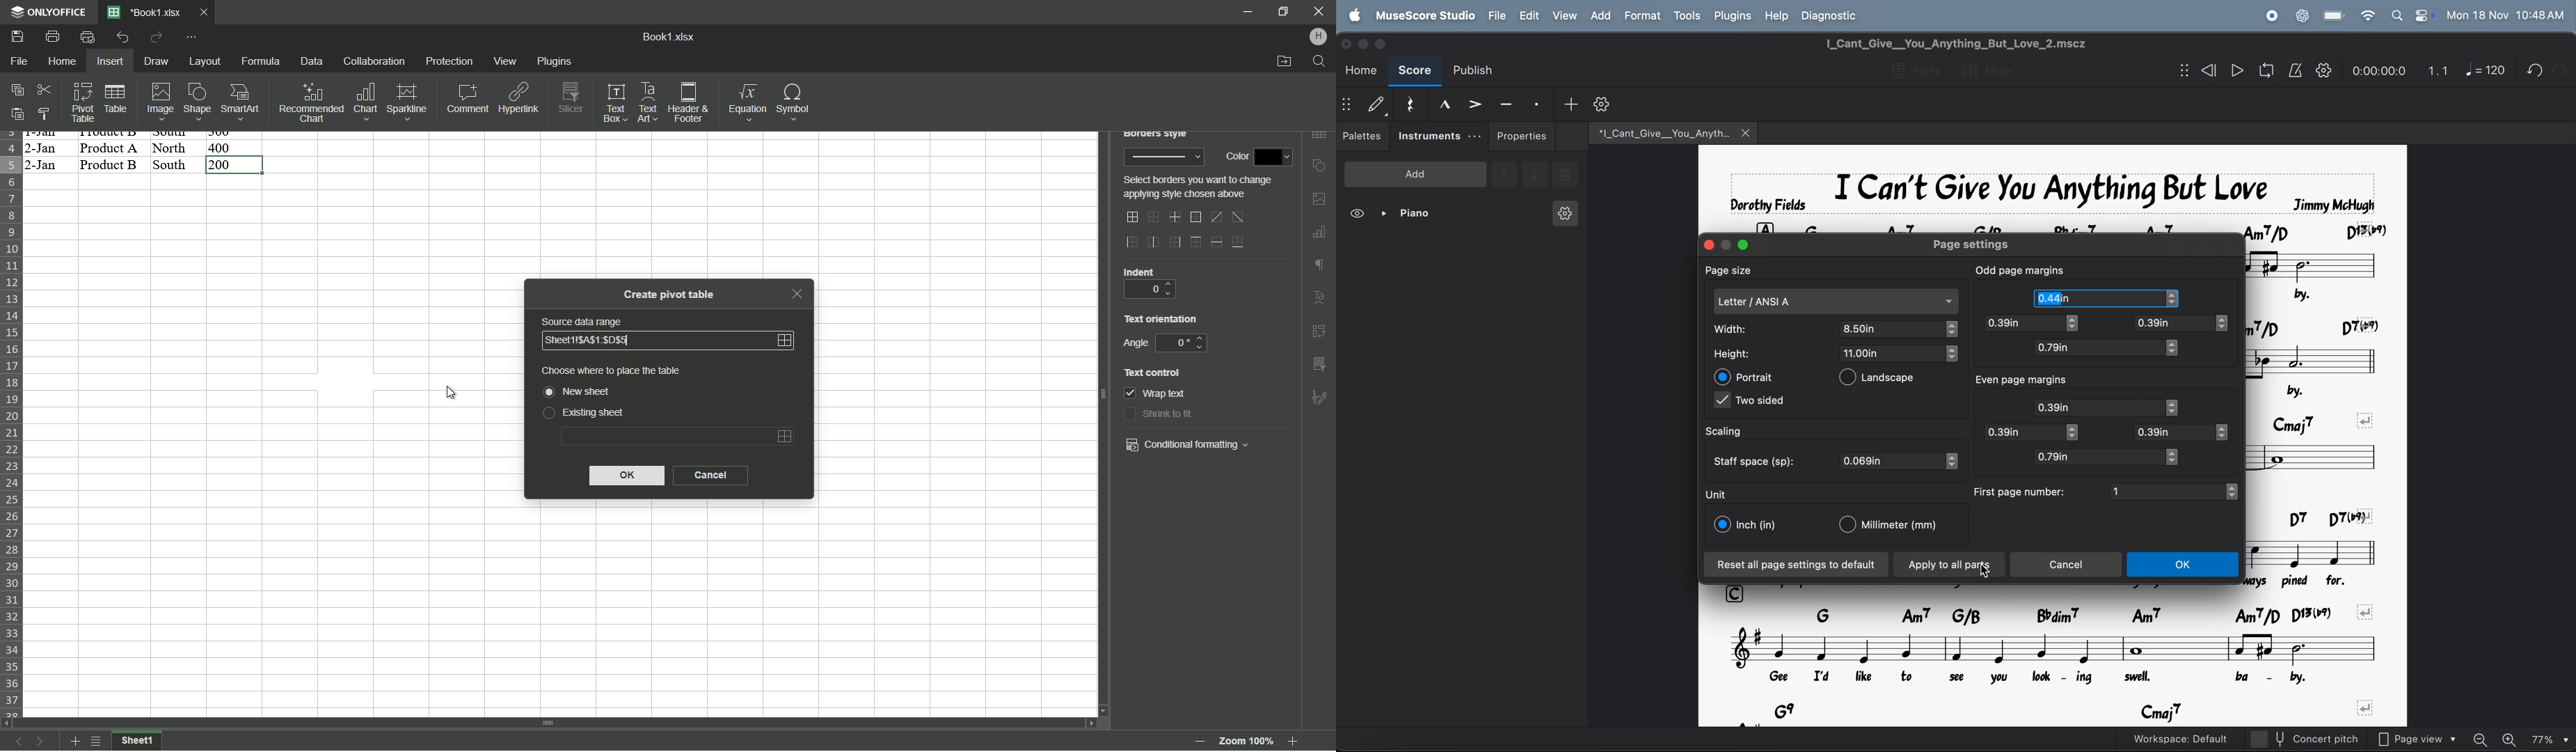 The width and height of the screenshot is (2576, 756). What do you see at coordinates (1600, 15) in the screenshot?
I see `add` at bounding box center [1600, 15].